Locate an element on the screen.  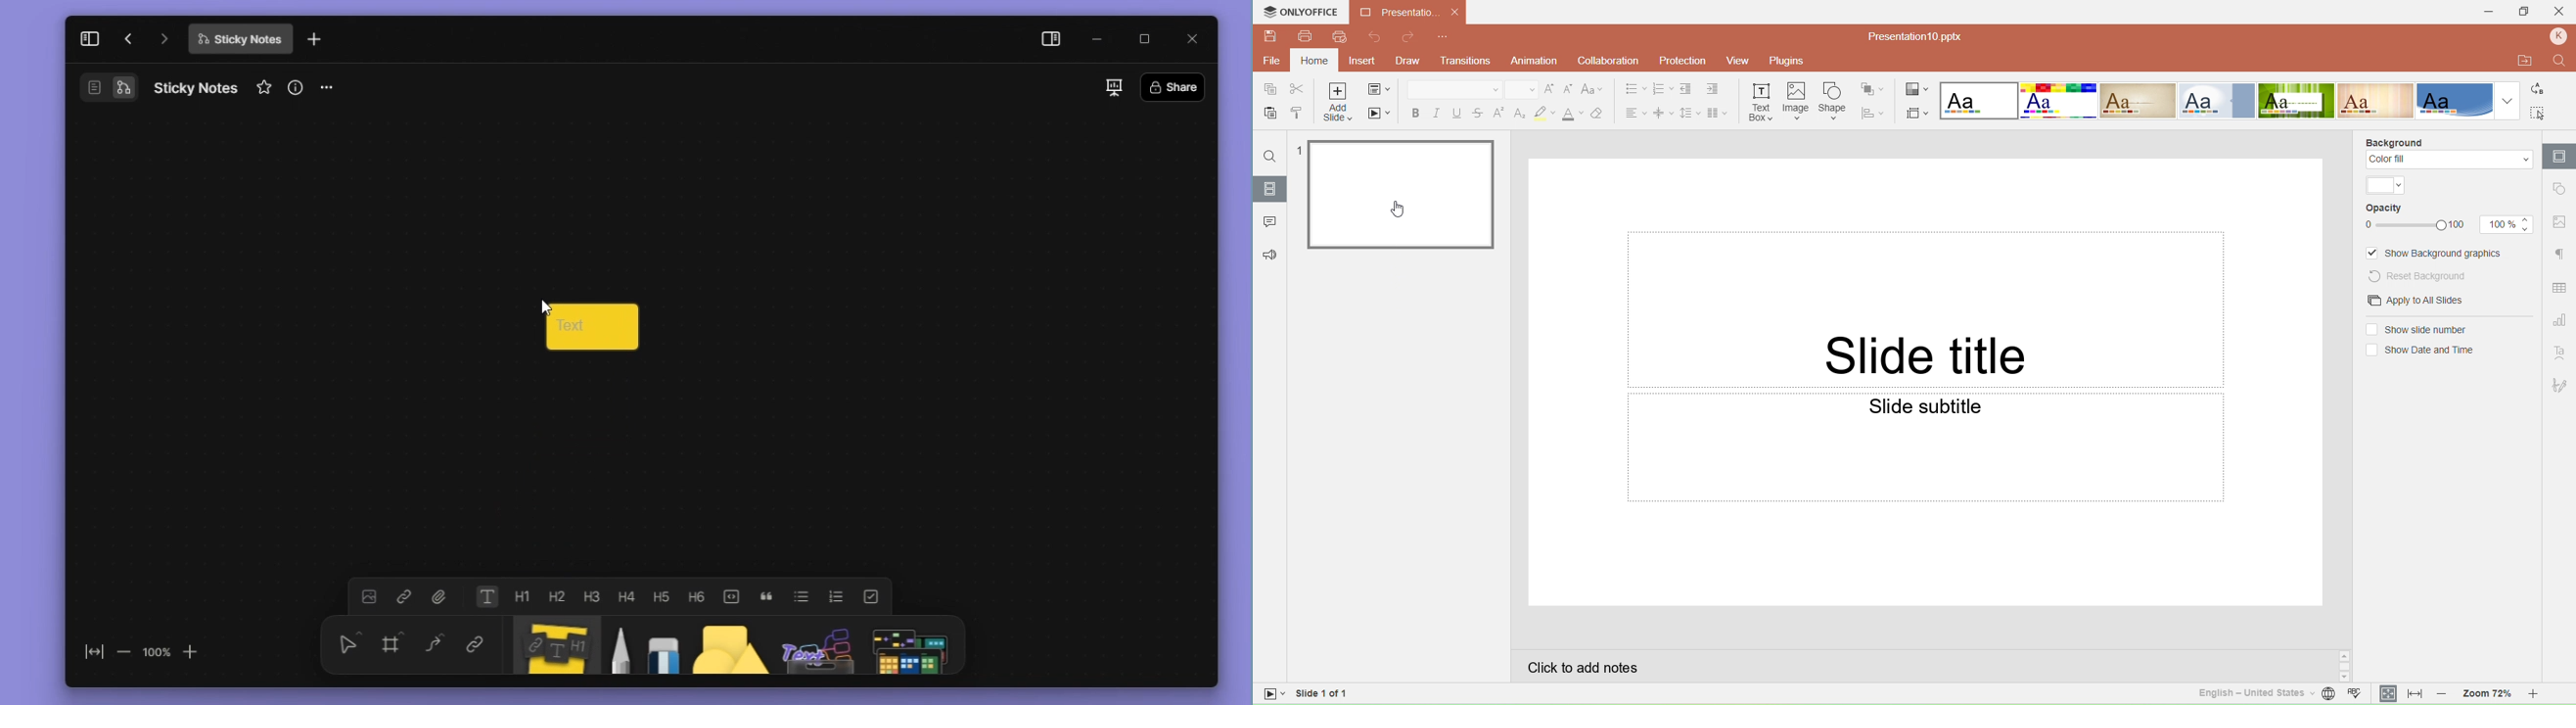
1 is located at coordinates (1297, 150).